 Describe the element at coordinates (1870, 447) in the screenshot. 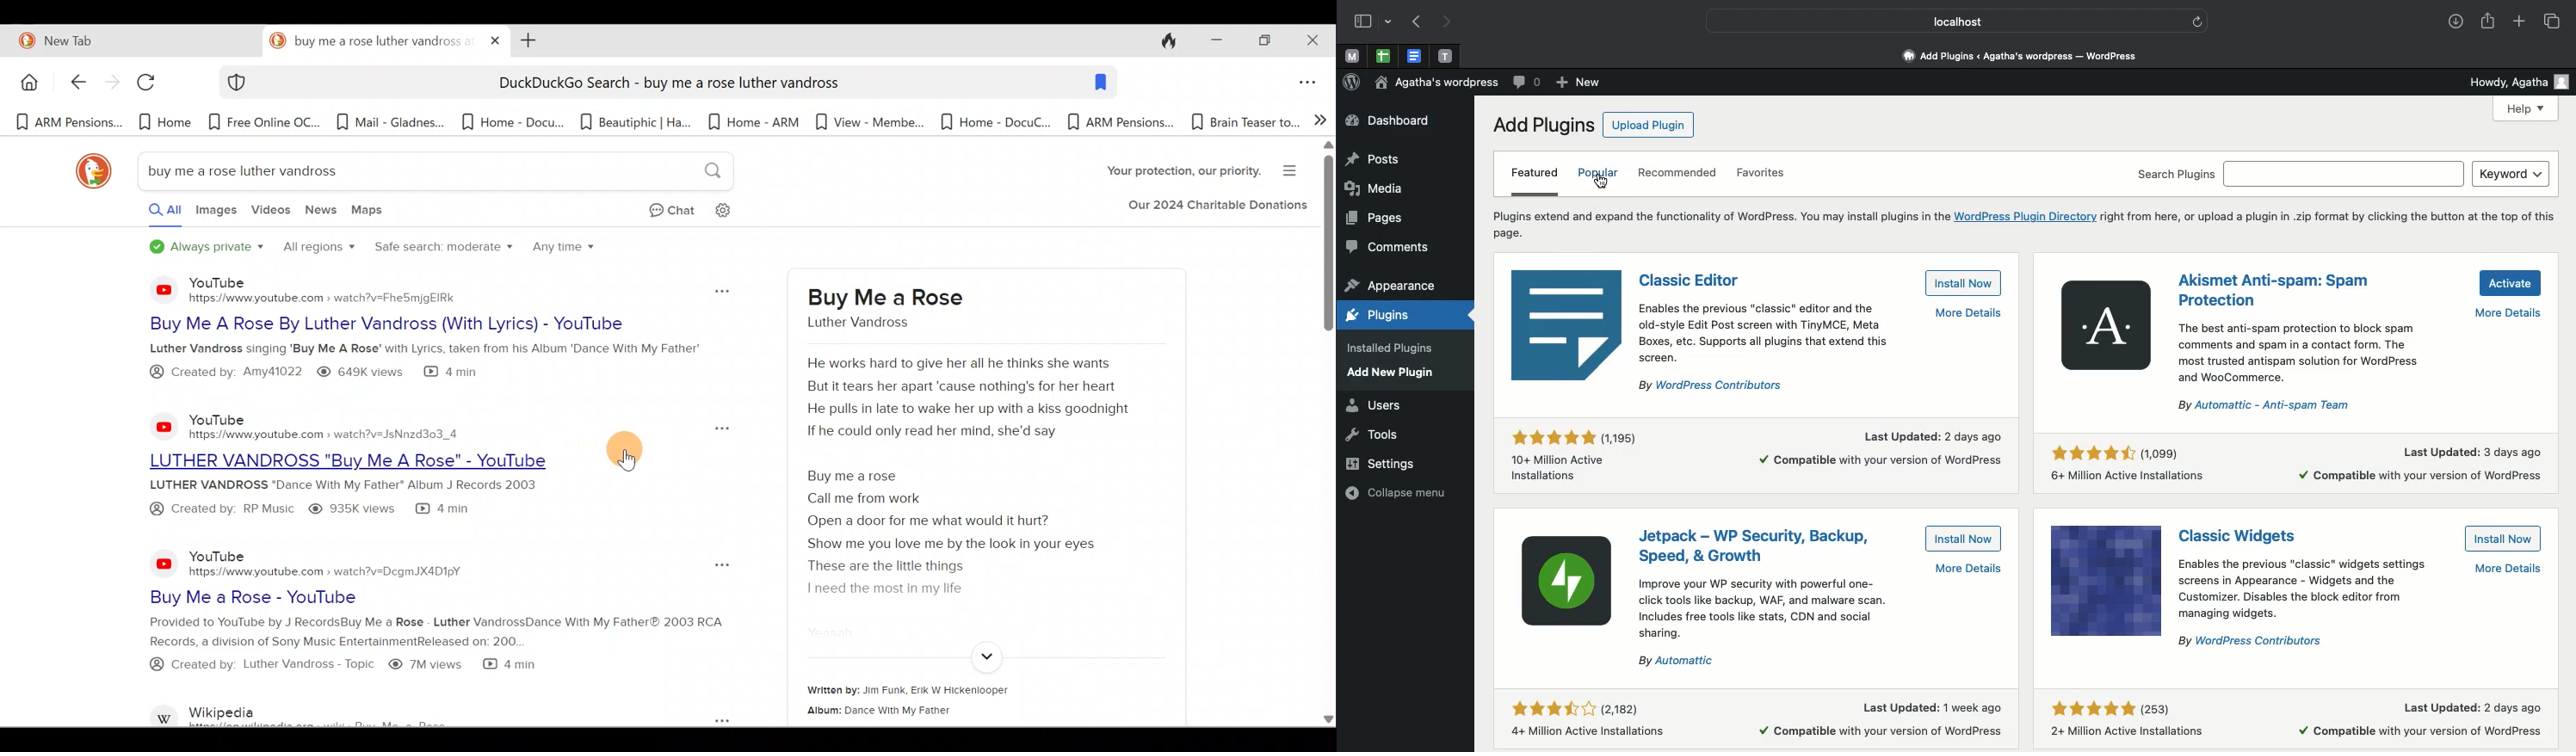

I see `More details` at that location.